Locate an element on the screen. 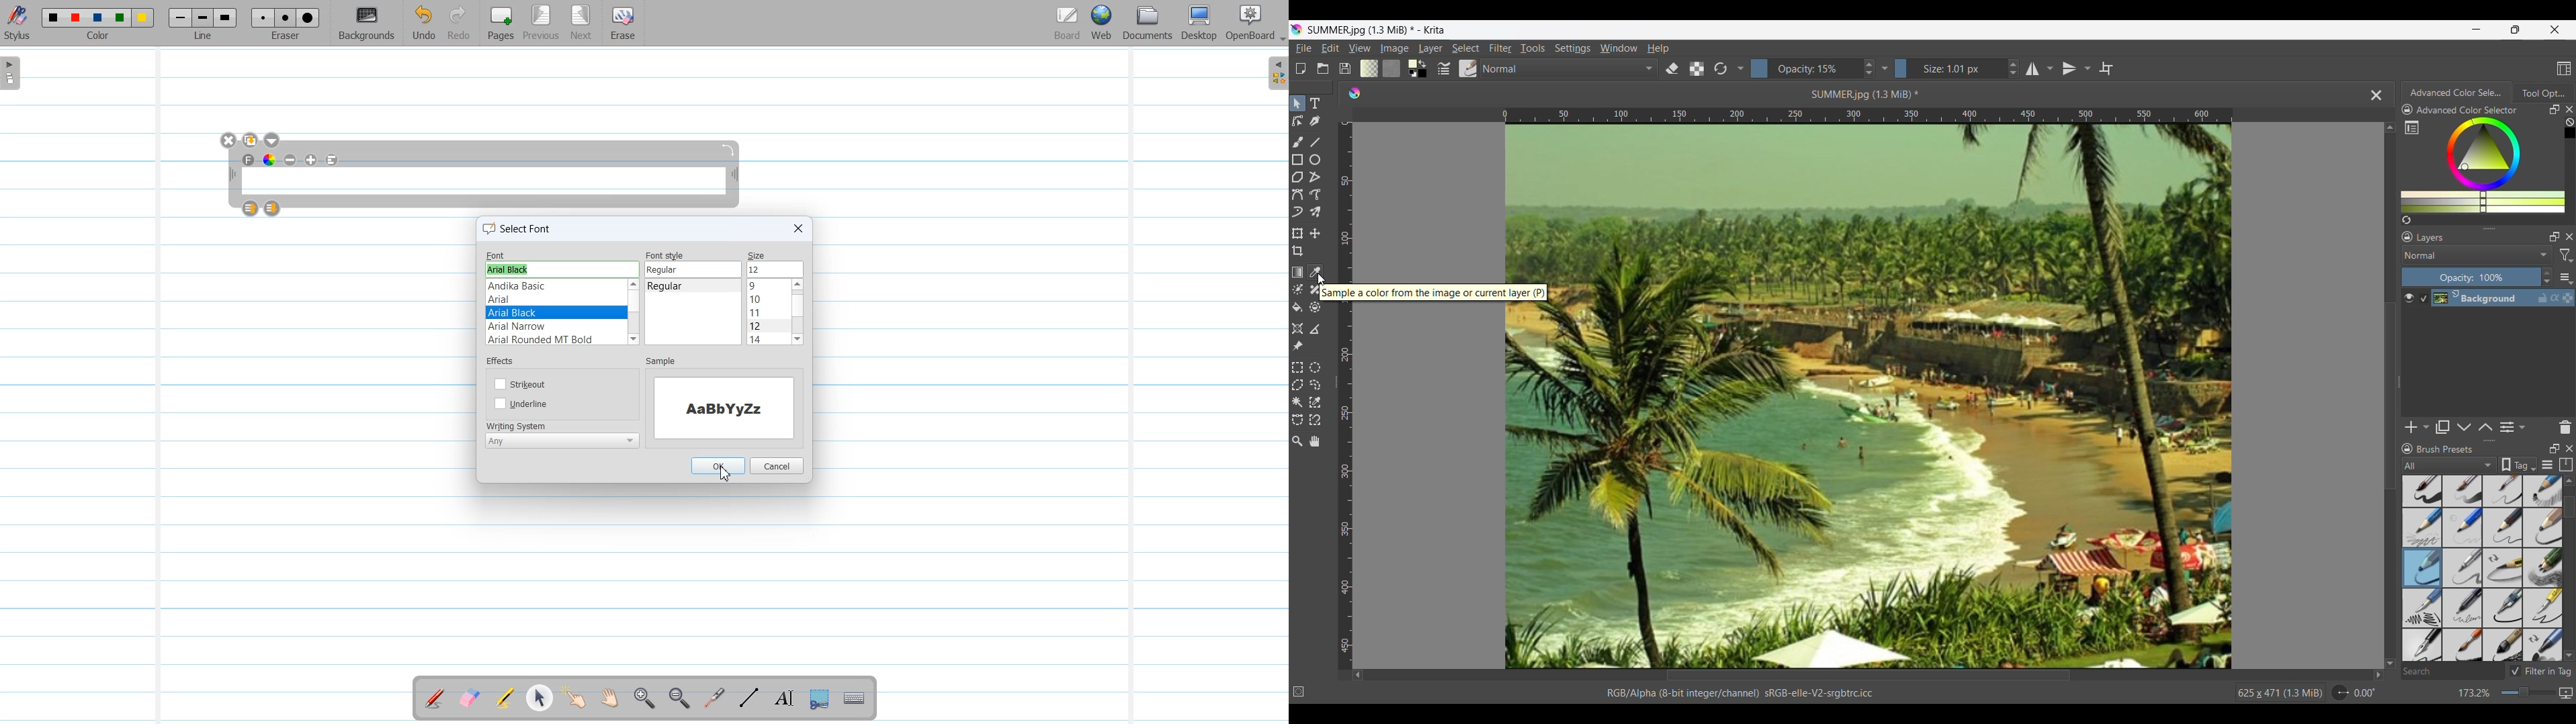  Measure the distance between two points is located at coordinates (1315, 330).